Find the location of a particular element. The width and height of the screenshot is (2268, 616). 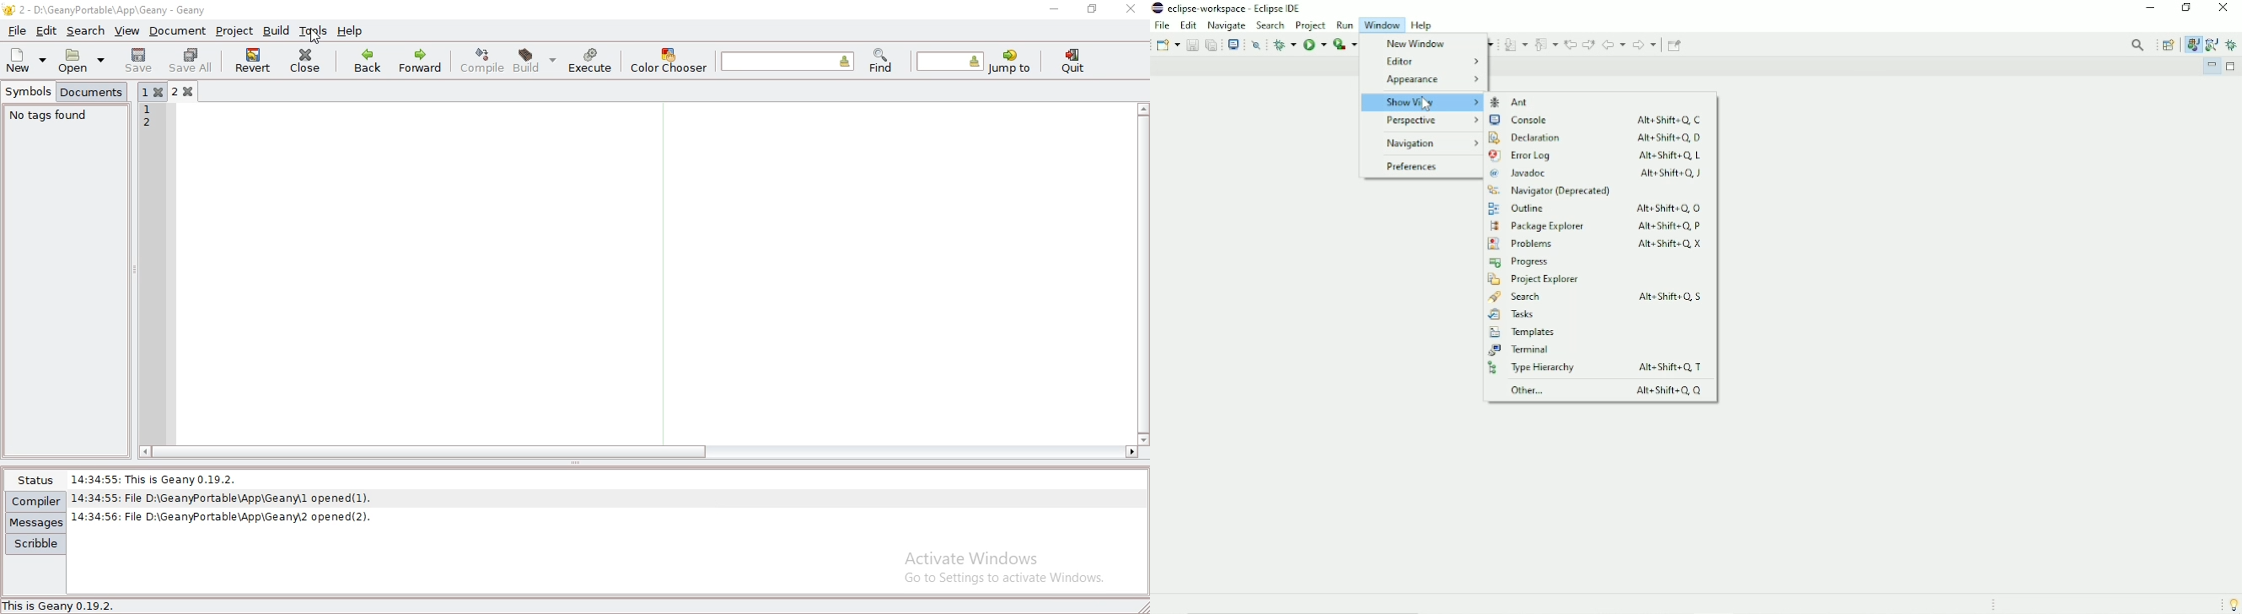

document is located at coordinates (178, 31).